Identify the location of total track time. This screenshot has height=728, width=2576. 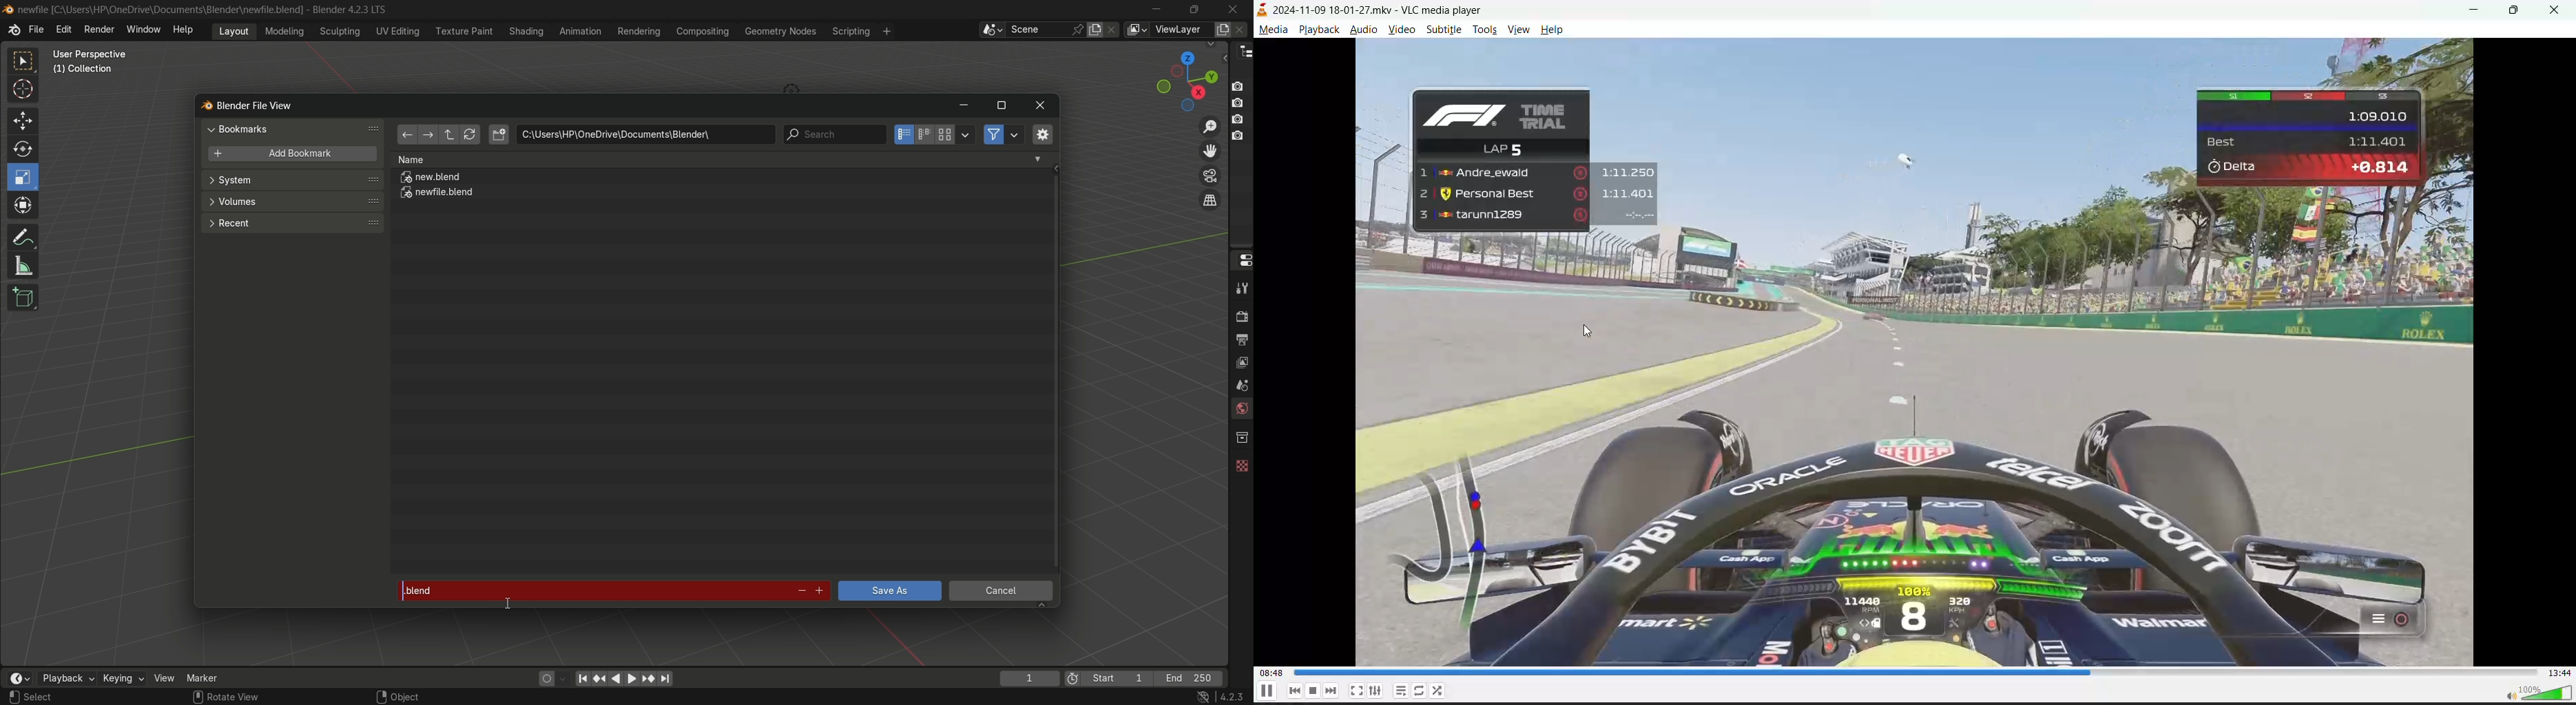
(2559, 671).